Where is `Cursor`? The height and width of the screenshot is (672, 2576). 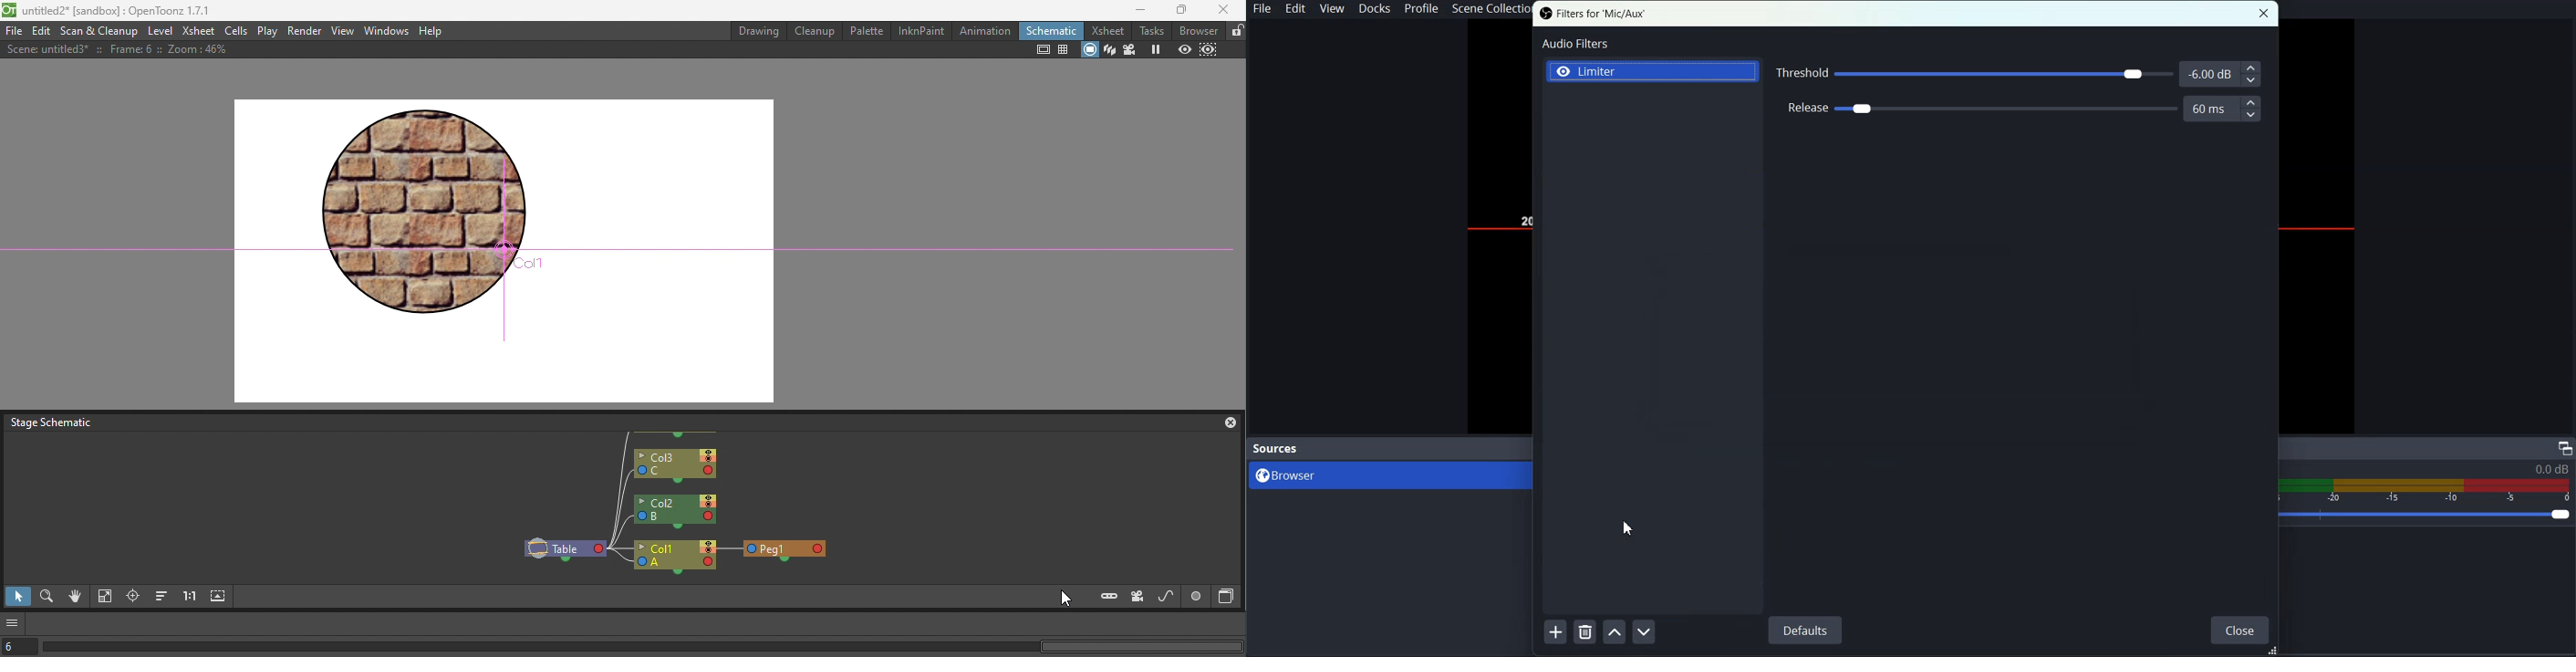 Cursor is located at coordinates (1629, 529).